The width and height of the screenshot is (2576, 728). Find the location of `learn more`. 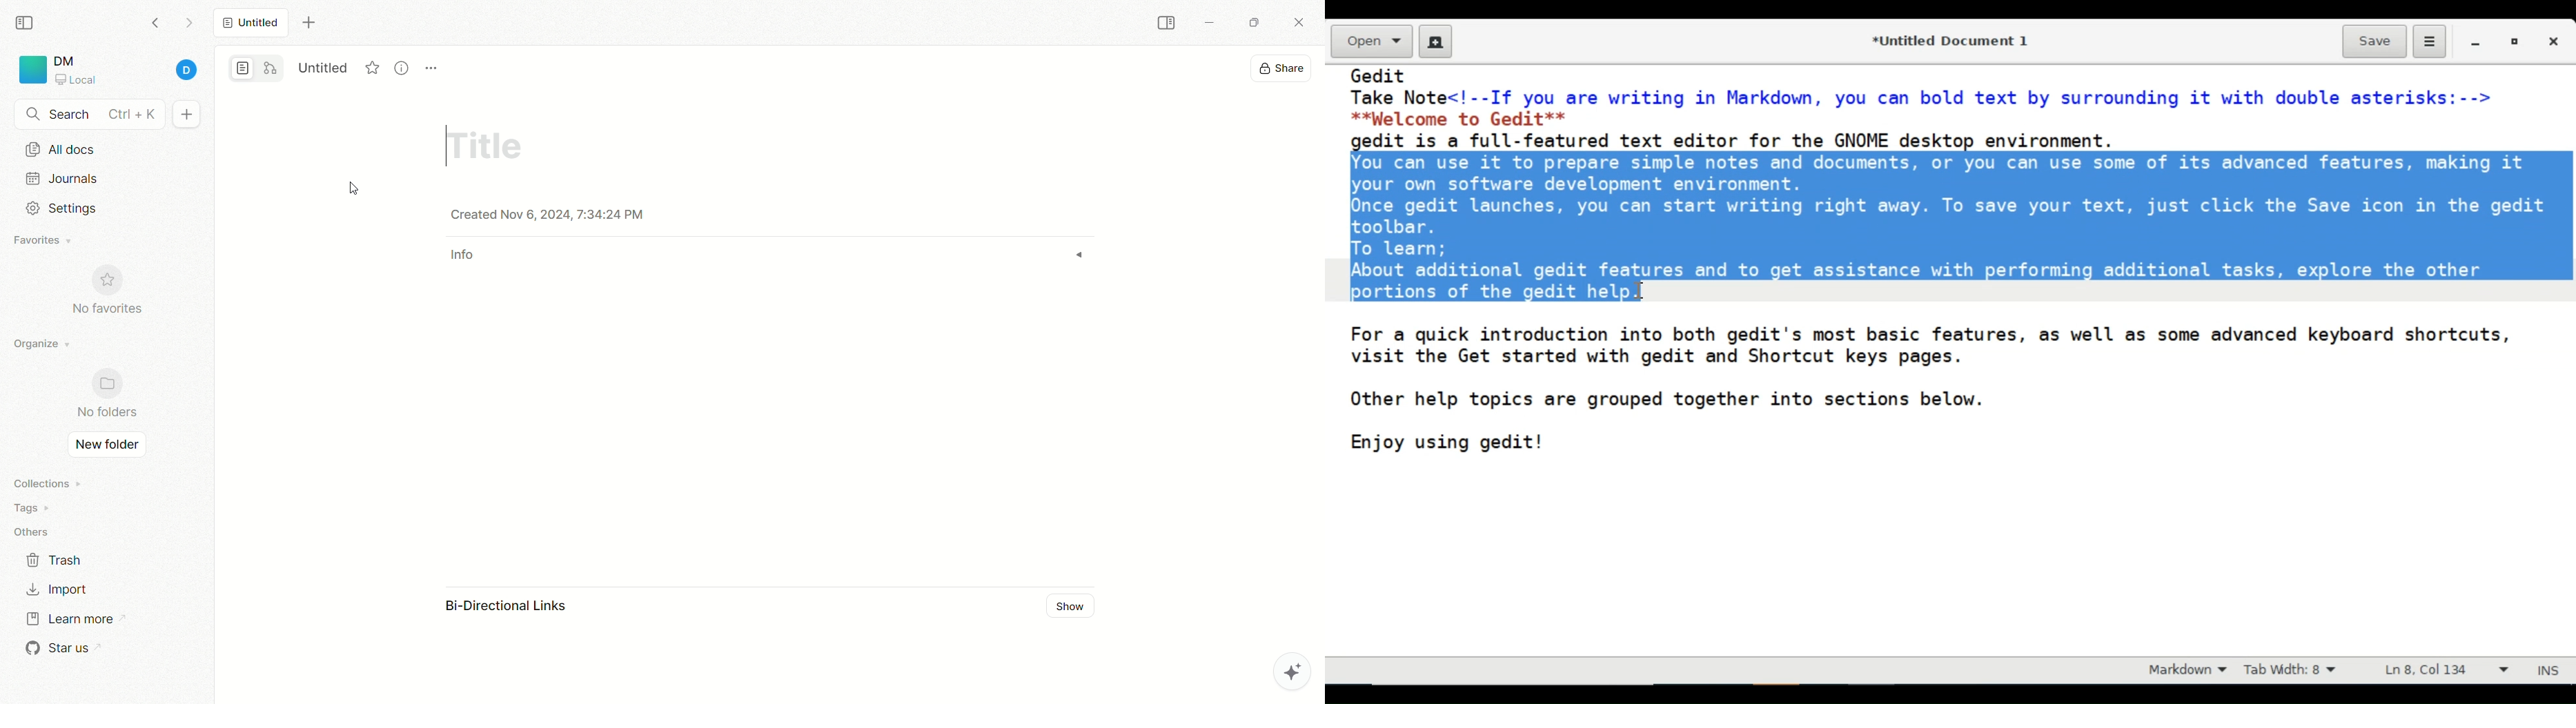

learn more is located at coordinates (68, 617).